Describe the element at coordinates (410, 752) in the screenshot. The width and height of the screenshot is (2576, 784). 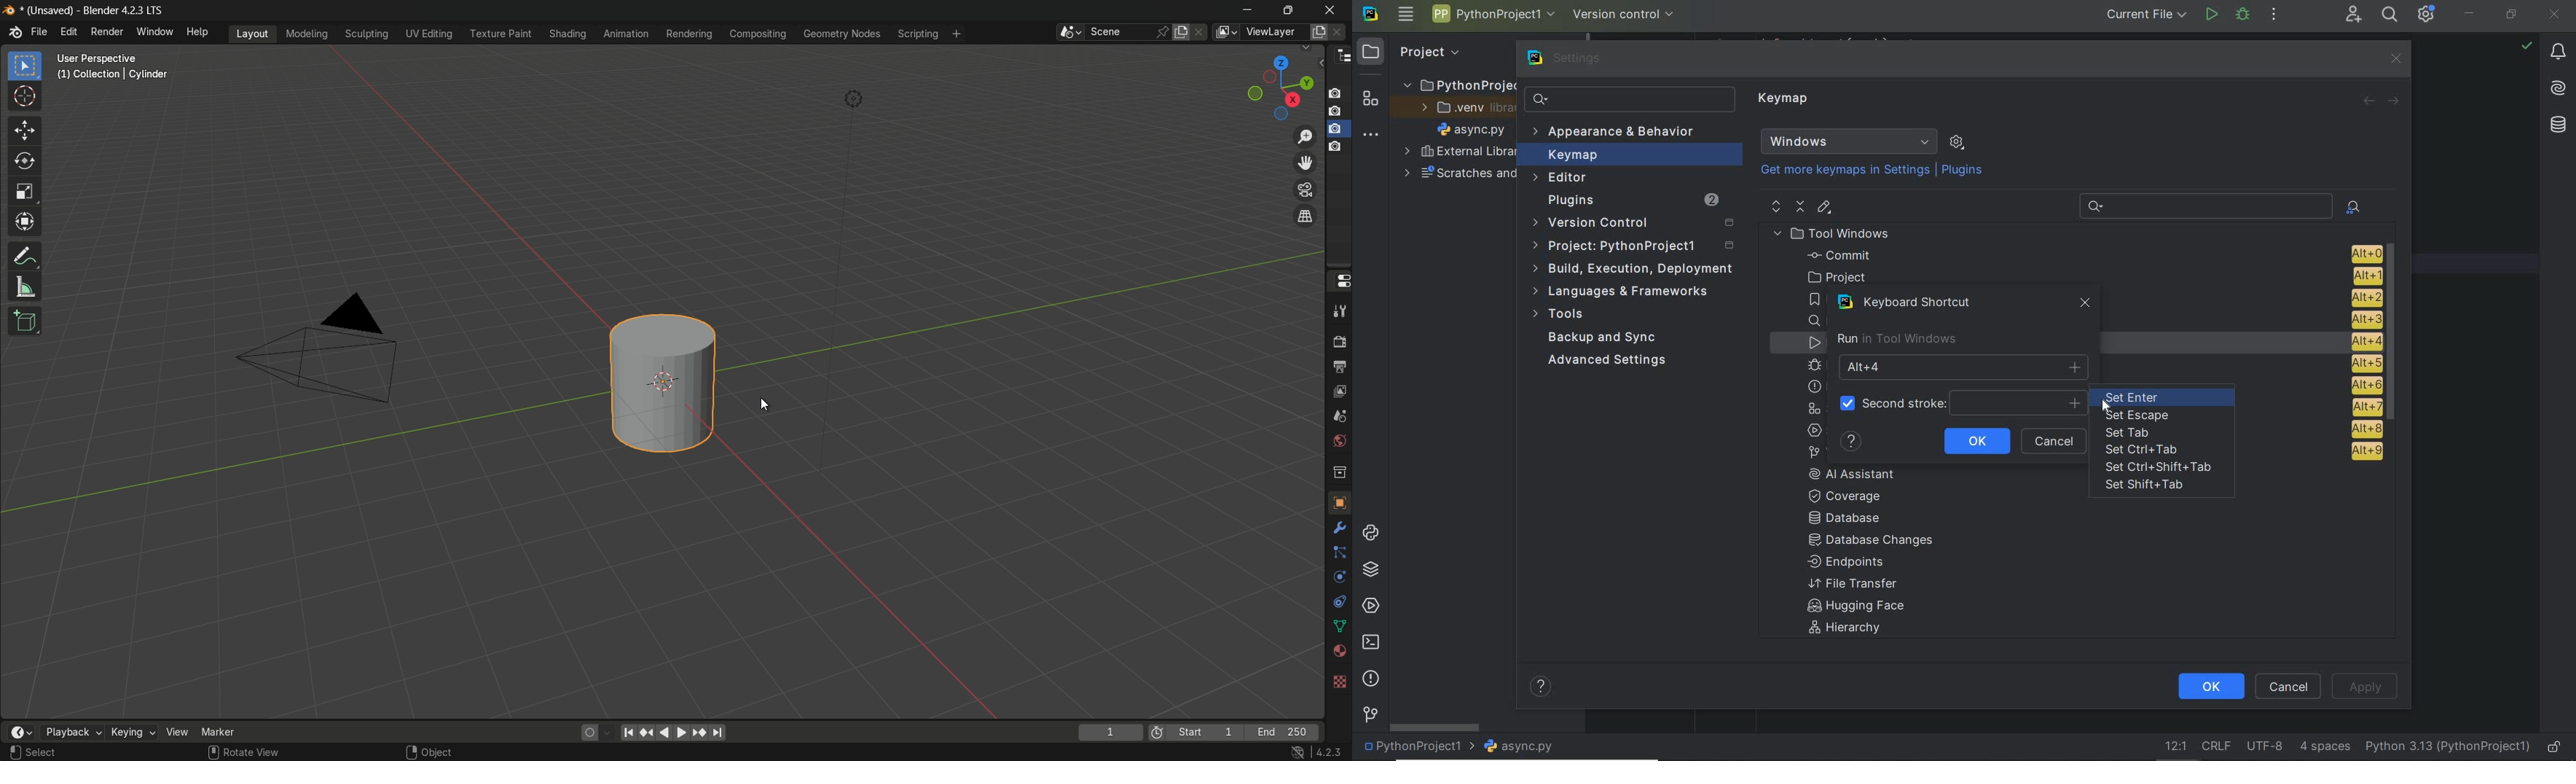
I see `right click` at that location.